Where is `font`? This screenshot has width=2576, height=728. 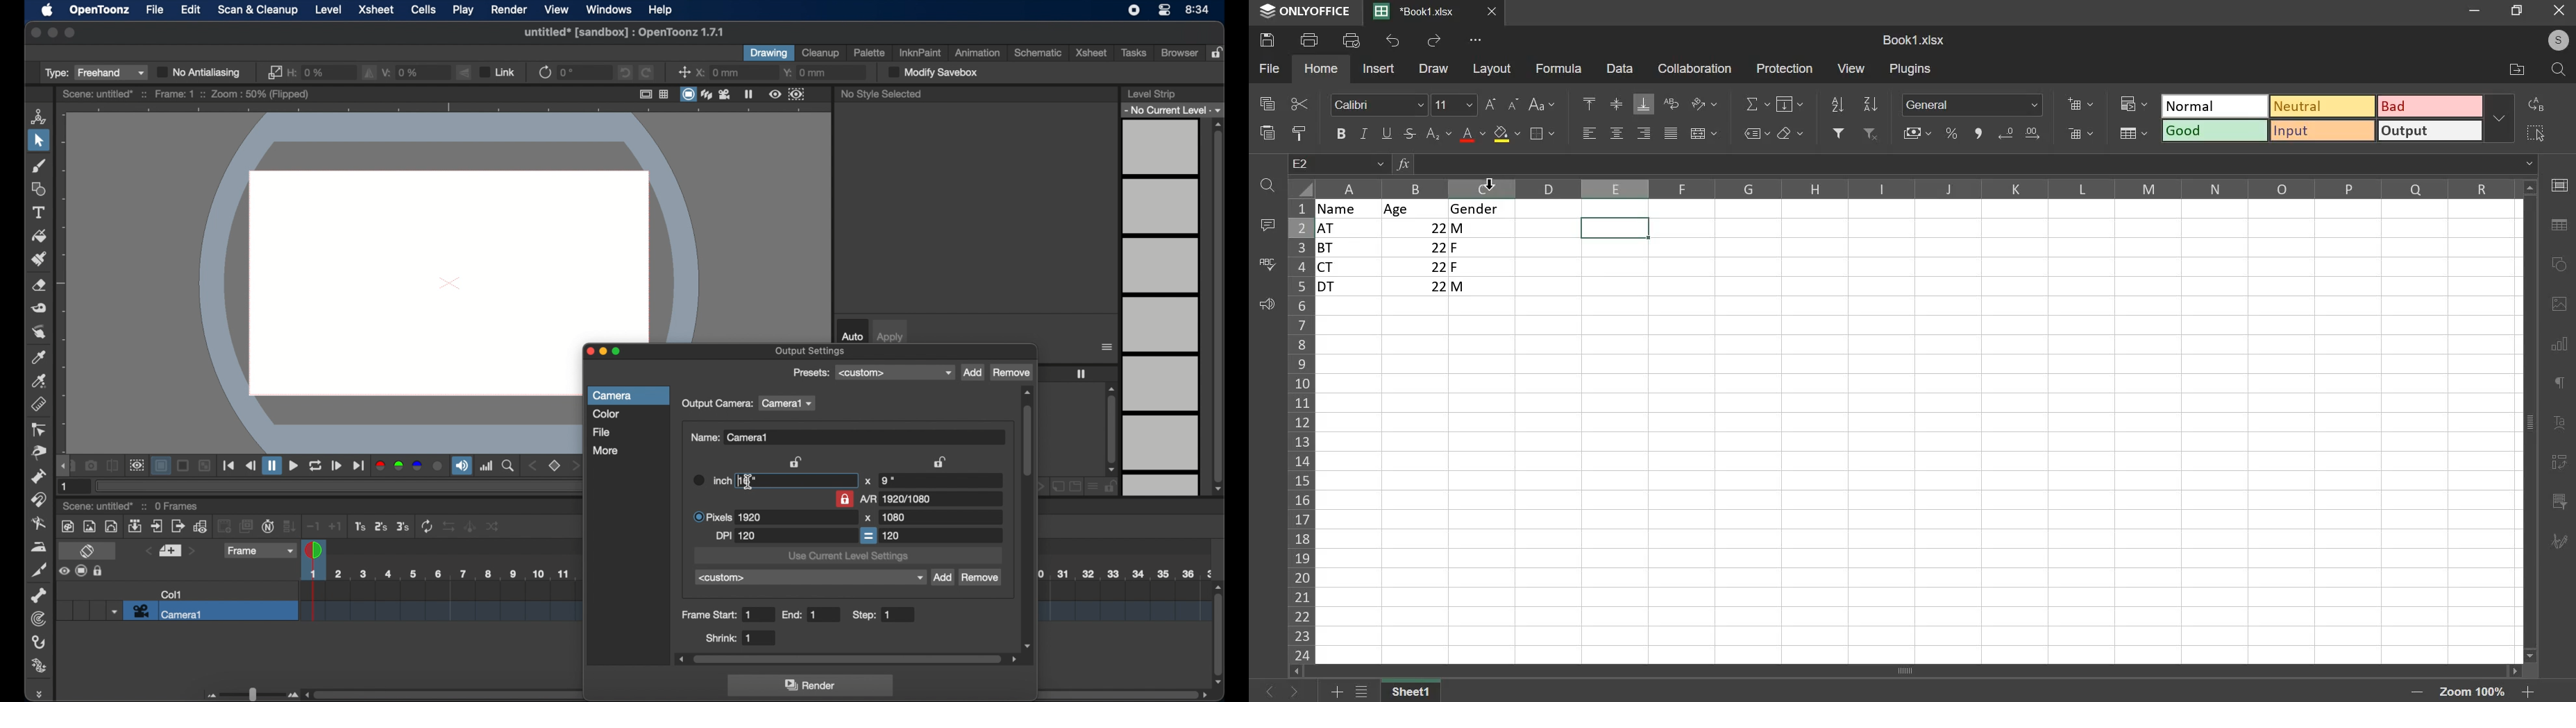 font is located at coordinates (1380, 105).